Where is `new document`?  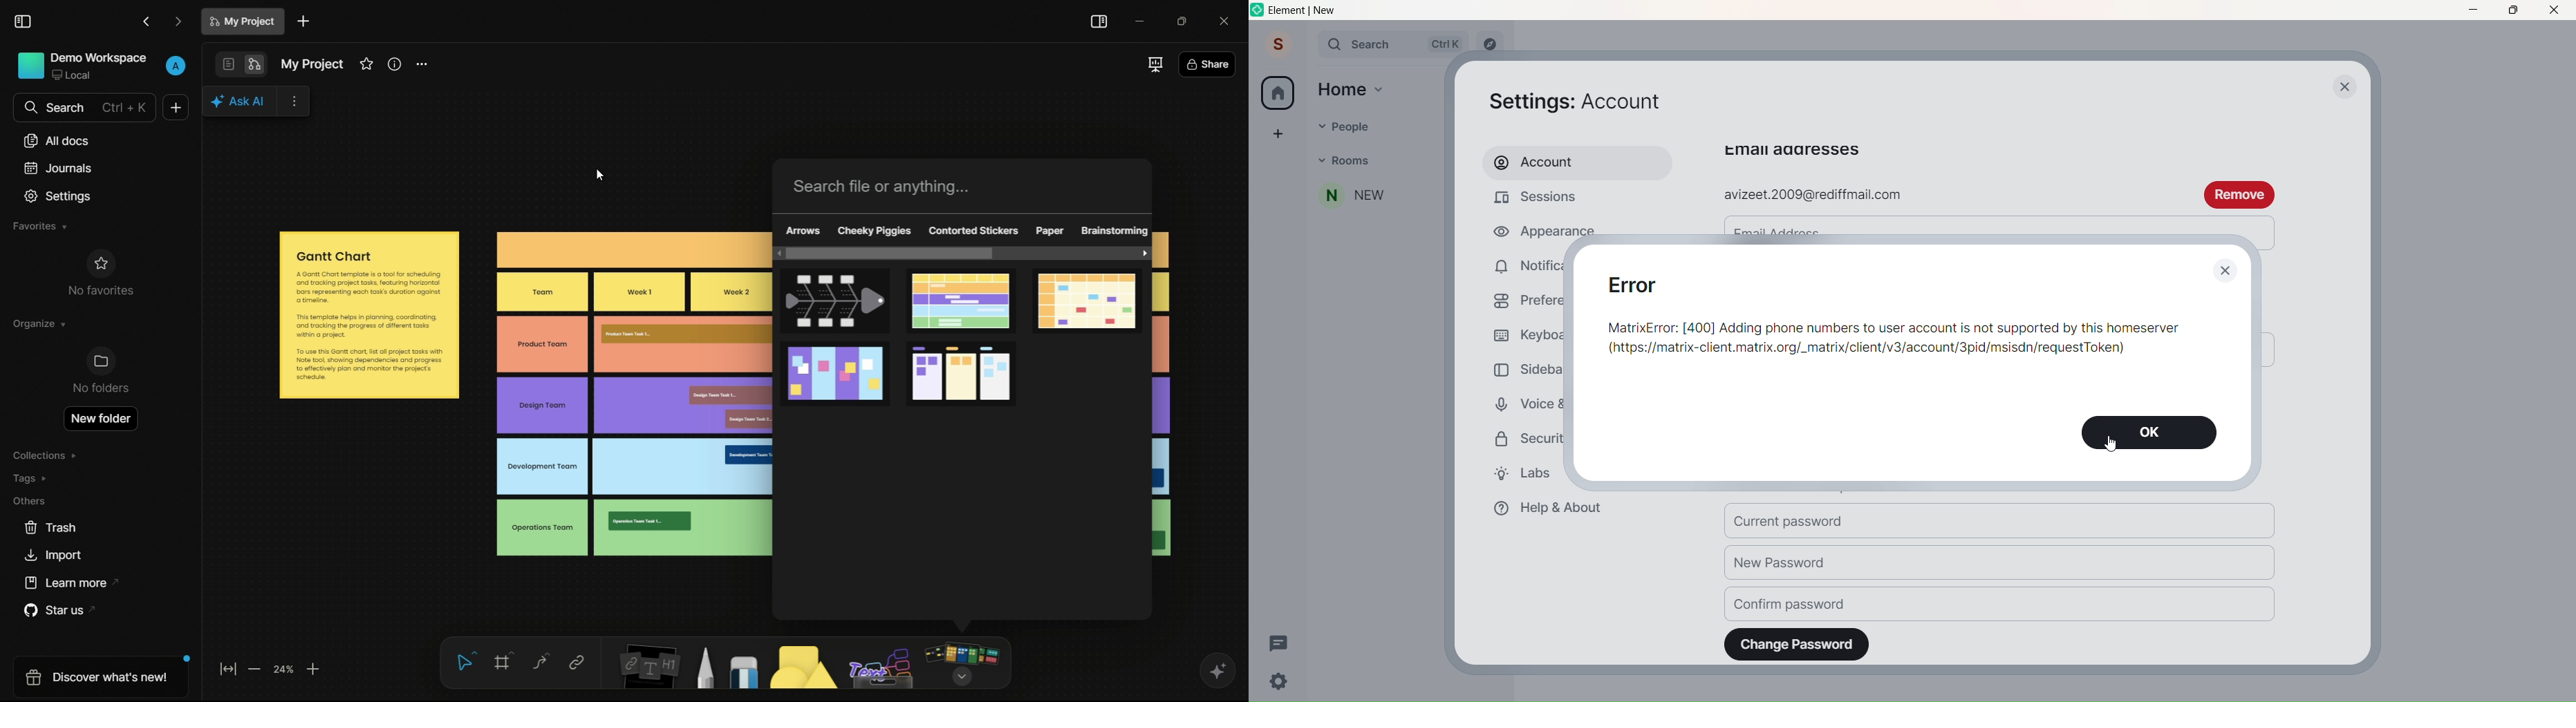
new document is located at coordinates (177, 107).